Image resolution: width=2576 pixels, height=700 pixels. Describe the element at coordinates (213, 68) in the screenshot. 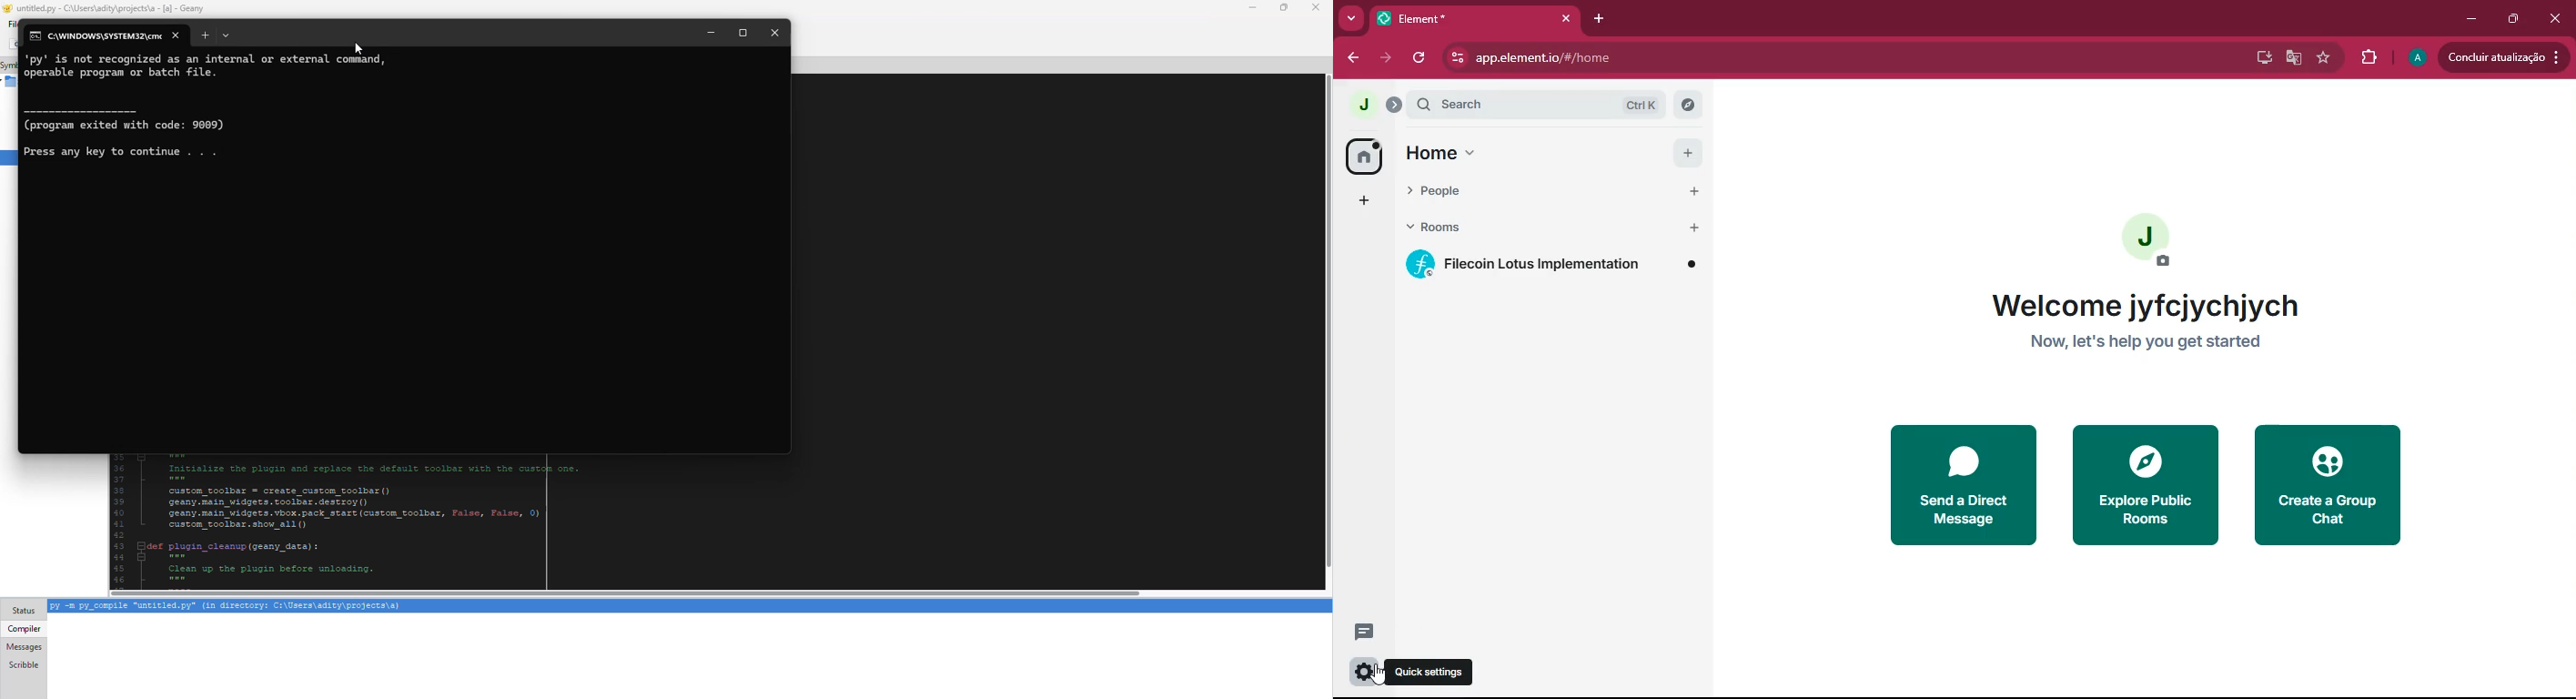

I see `info` at that location.